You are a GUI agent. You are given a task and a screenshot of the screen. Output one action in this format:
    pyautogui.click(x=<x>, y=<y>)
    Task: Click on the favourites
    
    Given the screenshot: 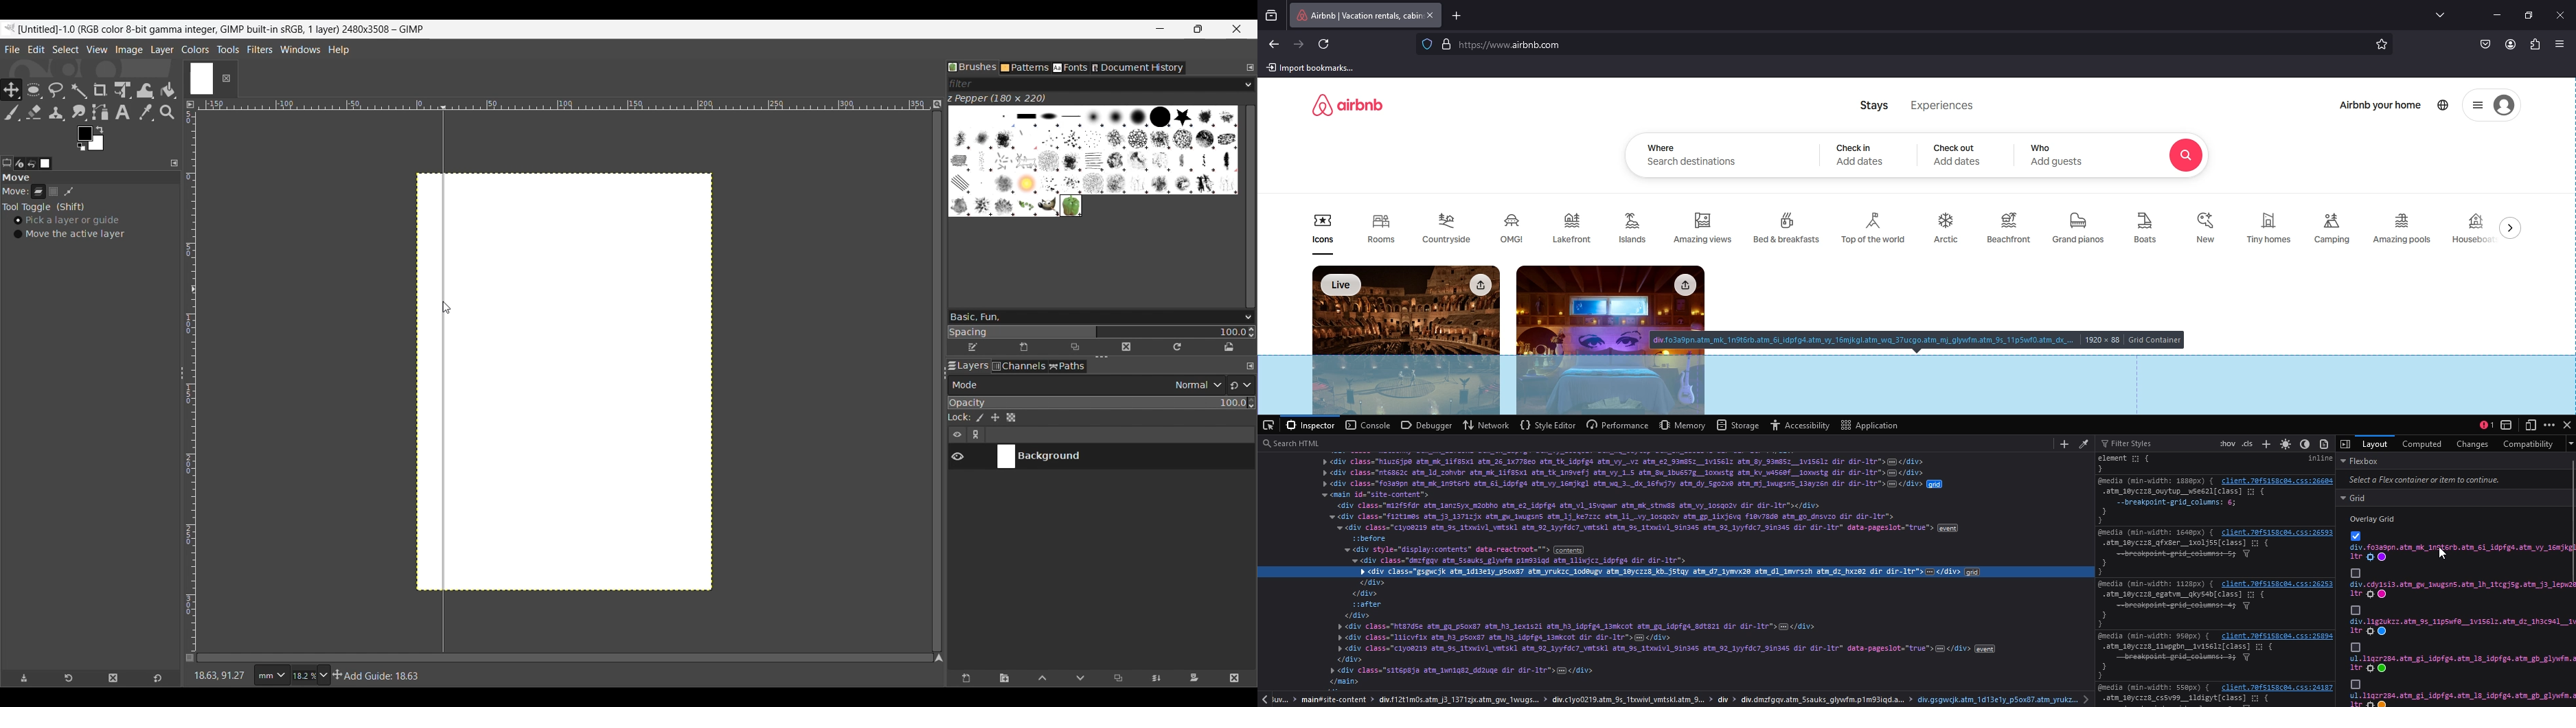 What is the action you would take?
    pyautogui.click(x=2382, y=45)
    